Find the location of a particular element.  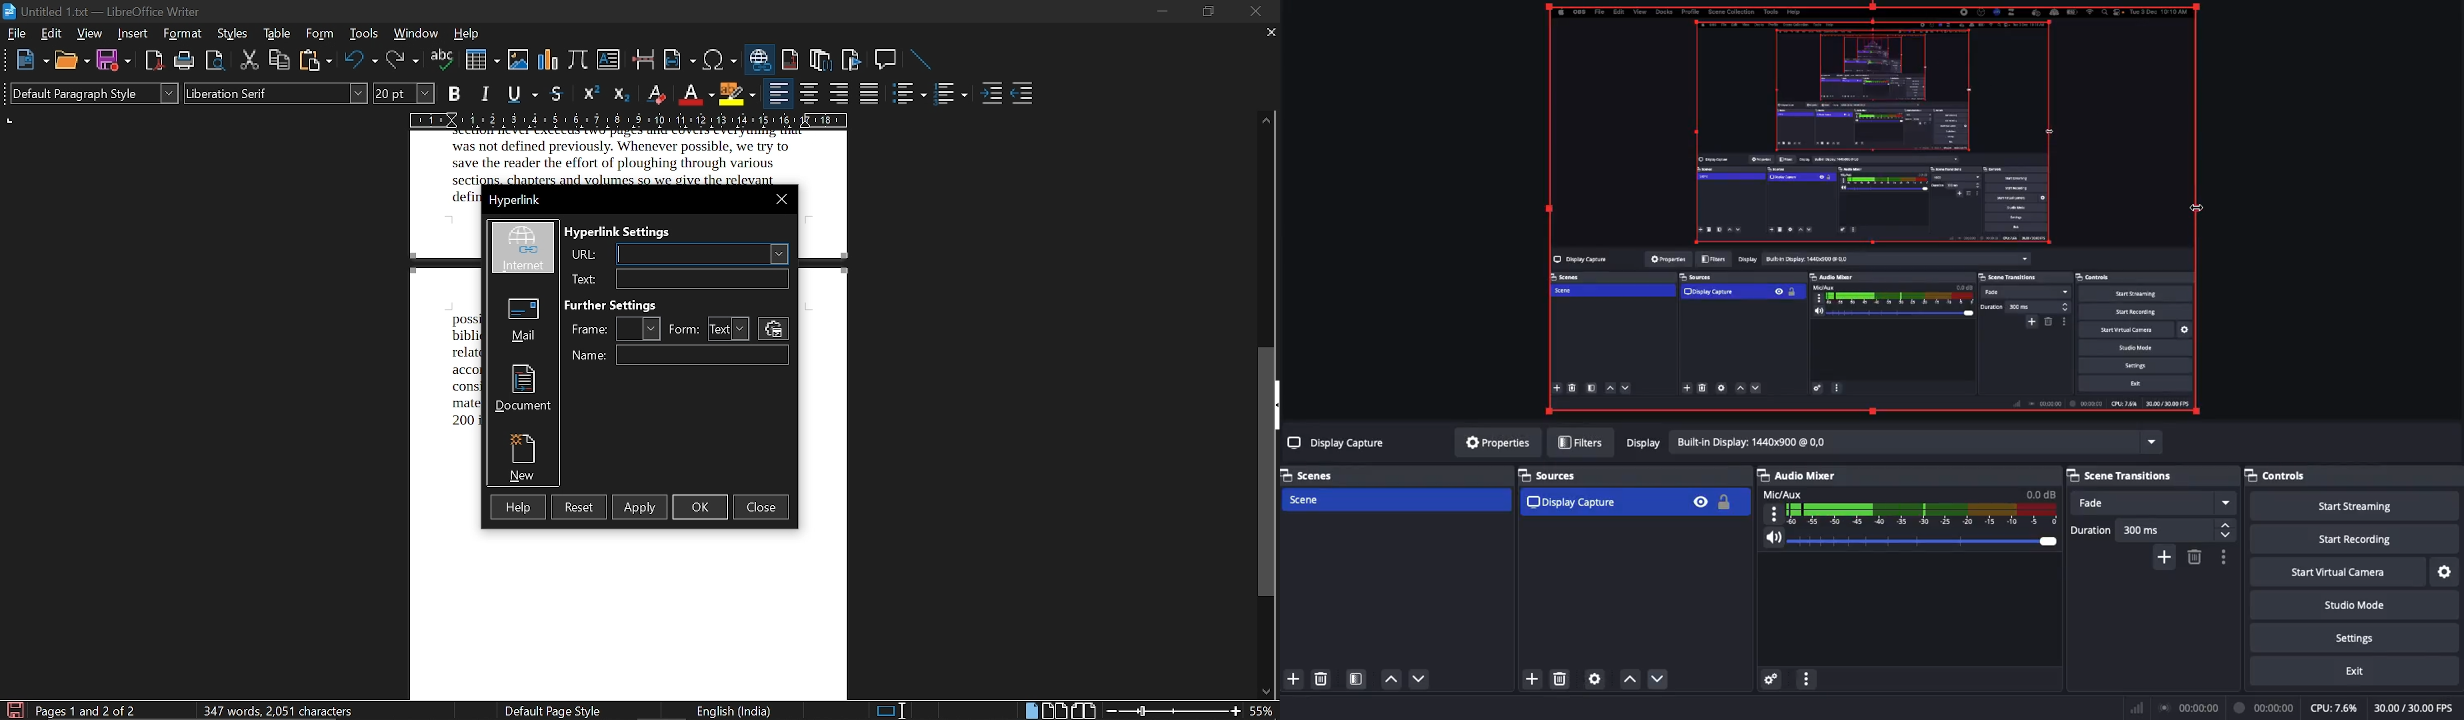

Clicked is located at coordinates (1867, 208).